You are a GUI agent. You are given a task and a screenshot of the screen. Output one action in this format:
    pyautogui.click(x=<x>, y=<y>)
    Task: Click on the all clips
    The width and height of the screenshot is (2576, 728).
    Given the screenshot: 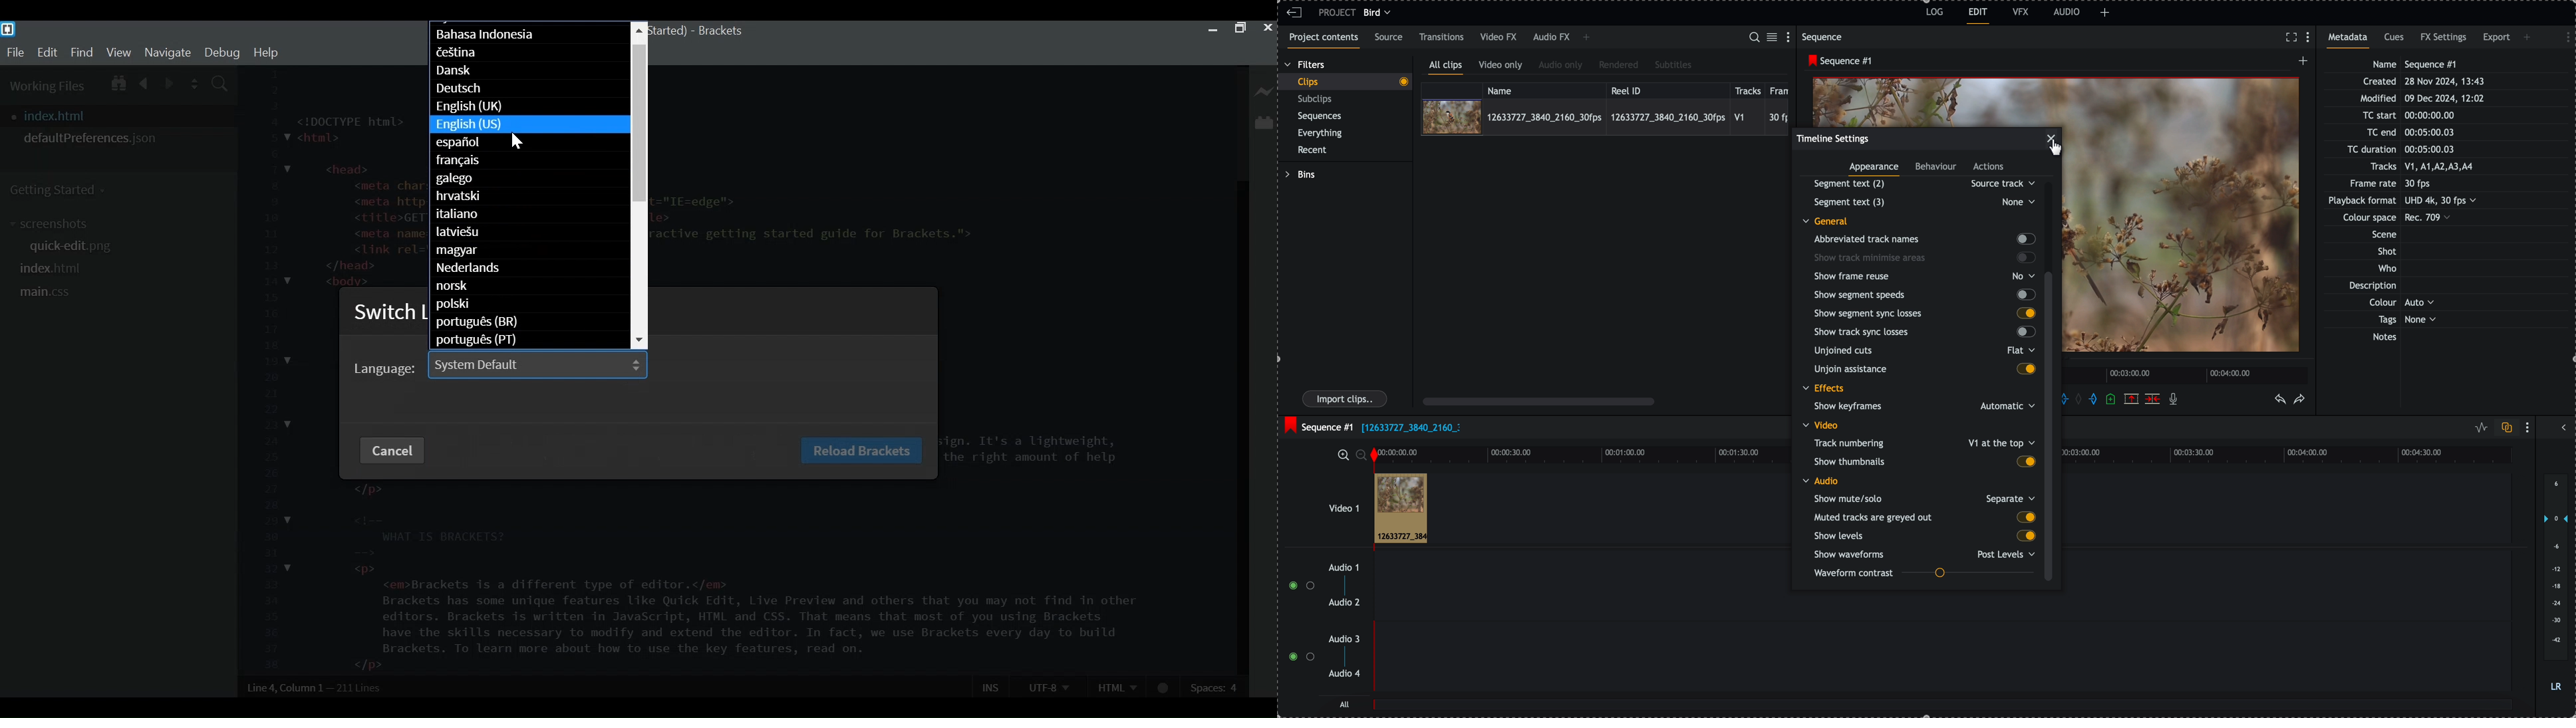 What is the action you would take?
    pyautogui.click(x=1446, y=67)
    